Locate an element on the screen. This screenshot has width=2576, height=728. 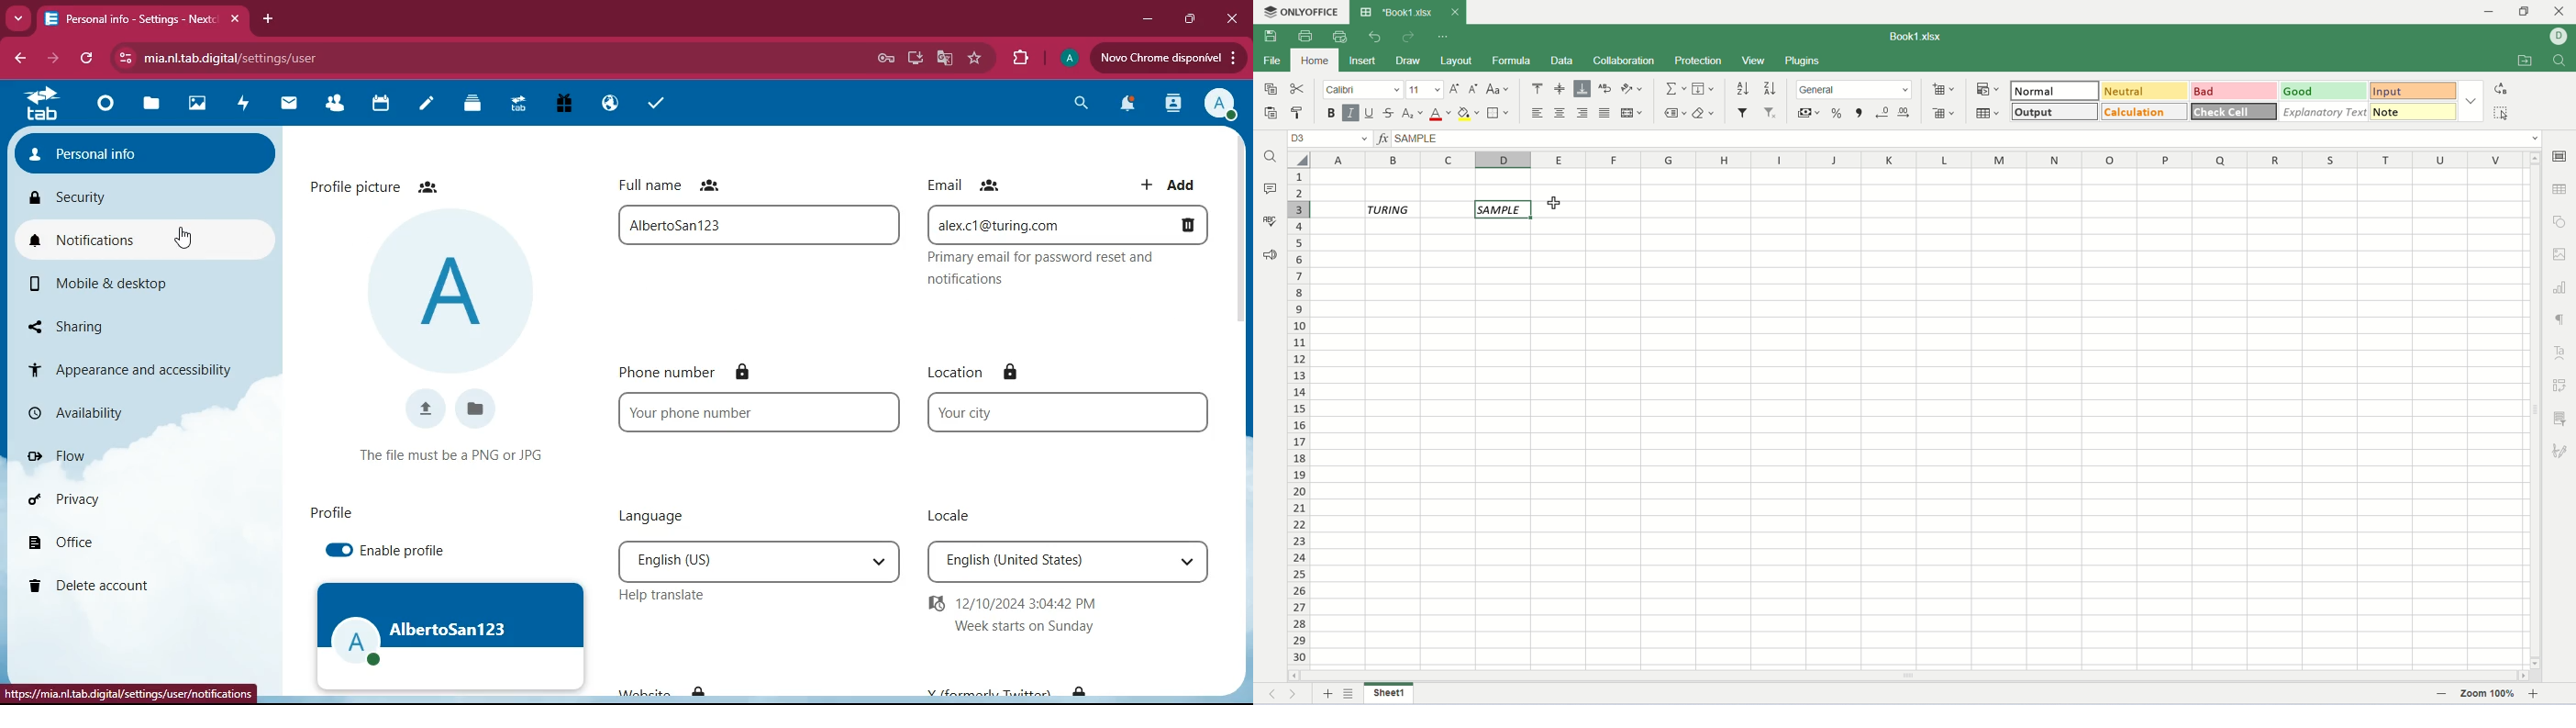
username is located at coordinates (2559, 37).